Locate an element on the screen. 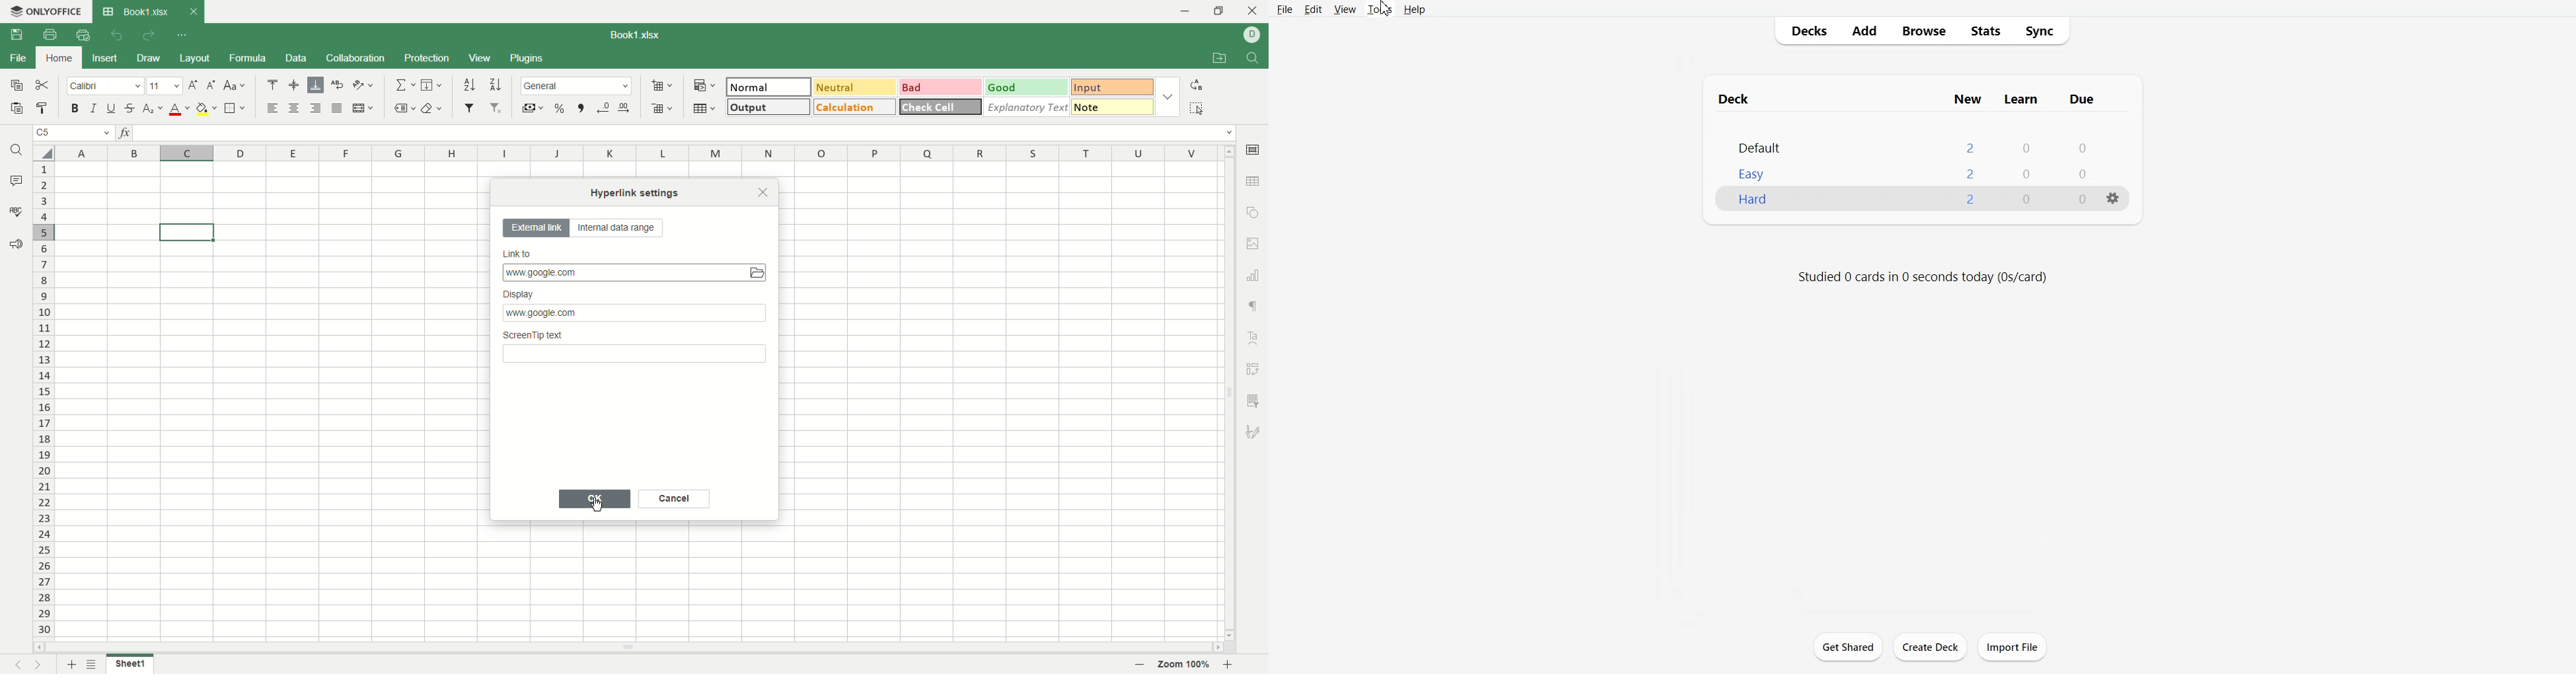  align right is located at coordinates (318, 109).